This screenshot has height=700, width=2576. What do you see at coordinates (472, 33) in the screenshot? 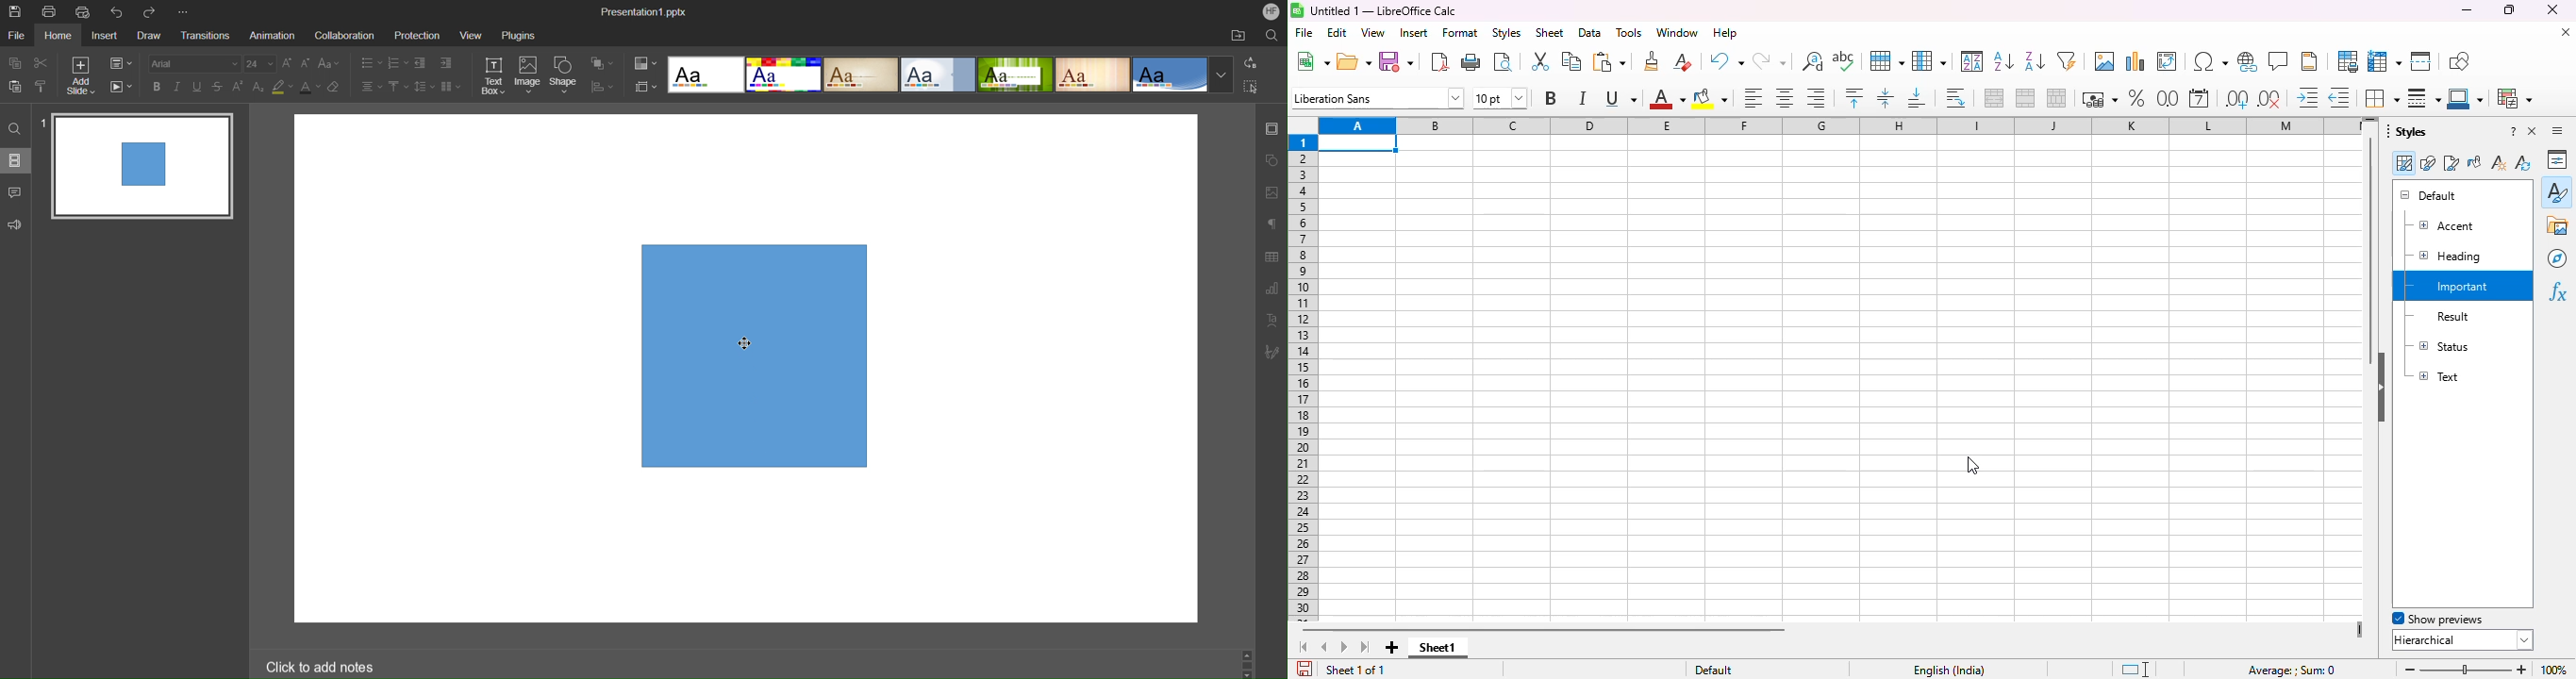
I see `View` at bounding box center [472, 33].